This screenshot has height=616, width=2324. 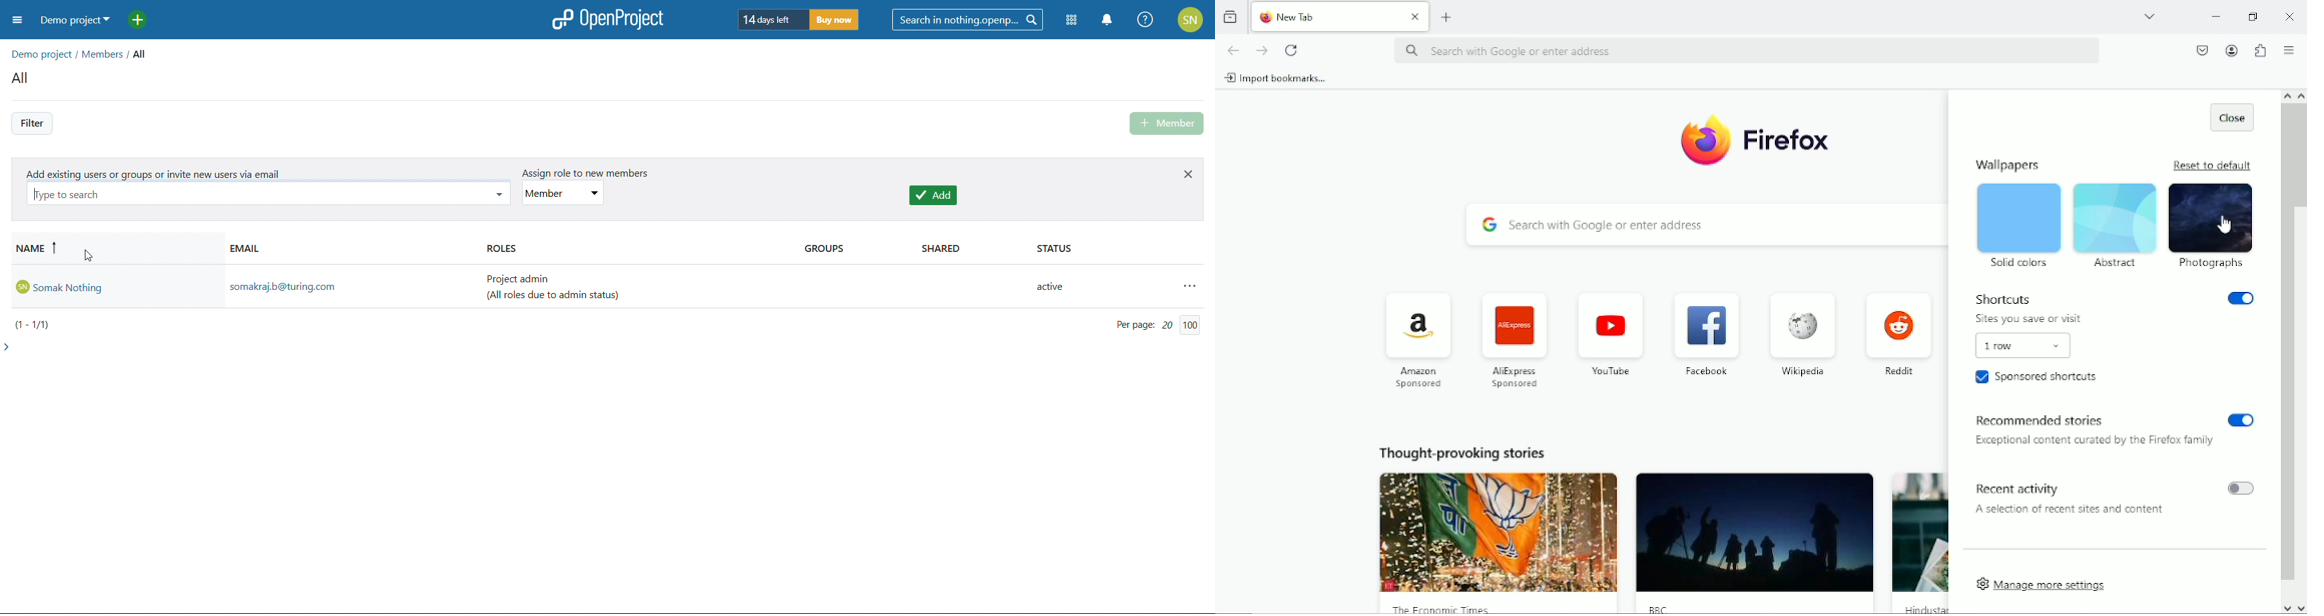 What do you see at coordinates (1747, 52) in the screenshot?
I see `‘Search with Google or enter address` at bounding box center [1747, 52].